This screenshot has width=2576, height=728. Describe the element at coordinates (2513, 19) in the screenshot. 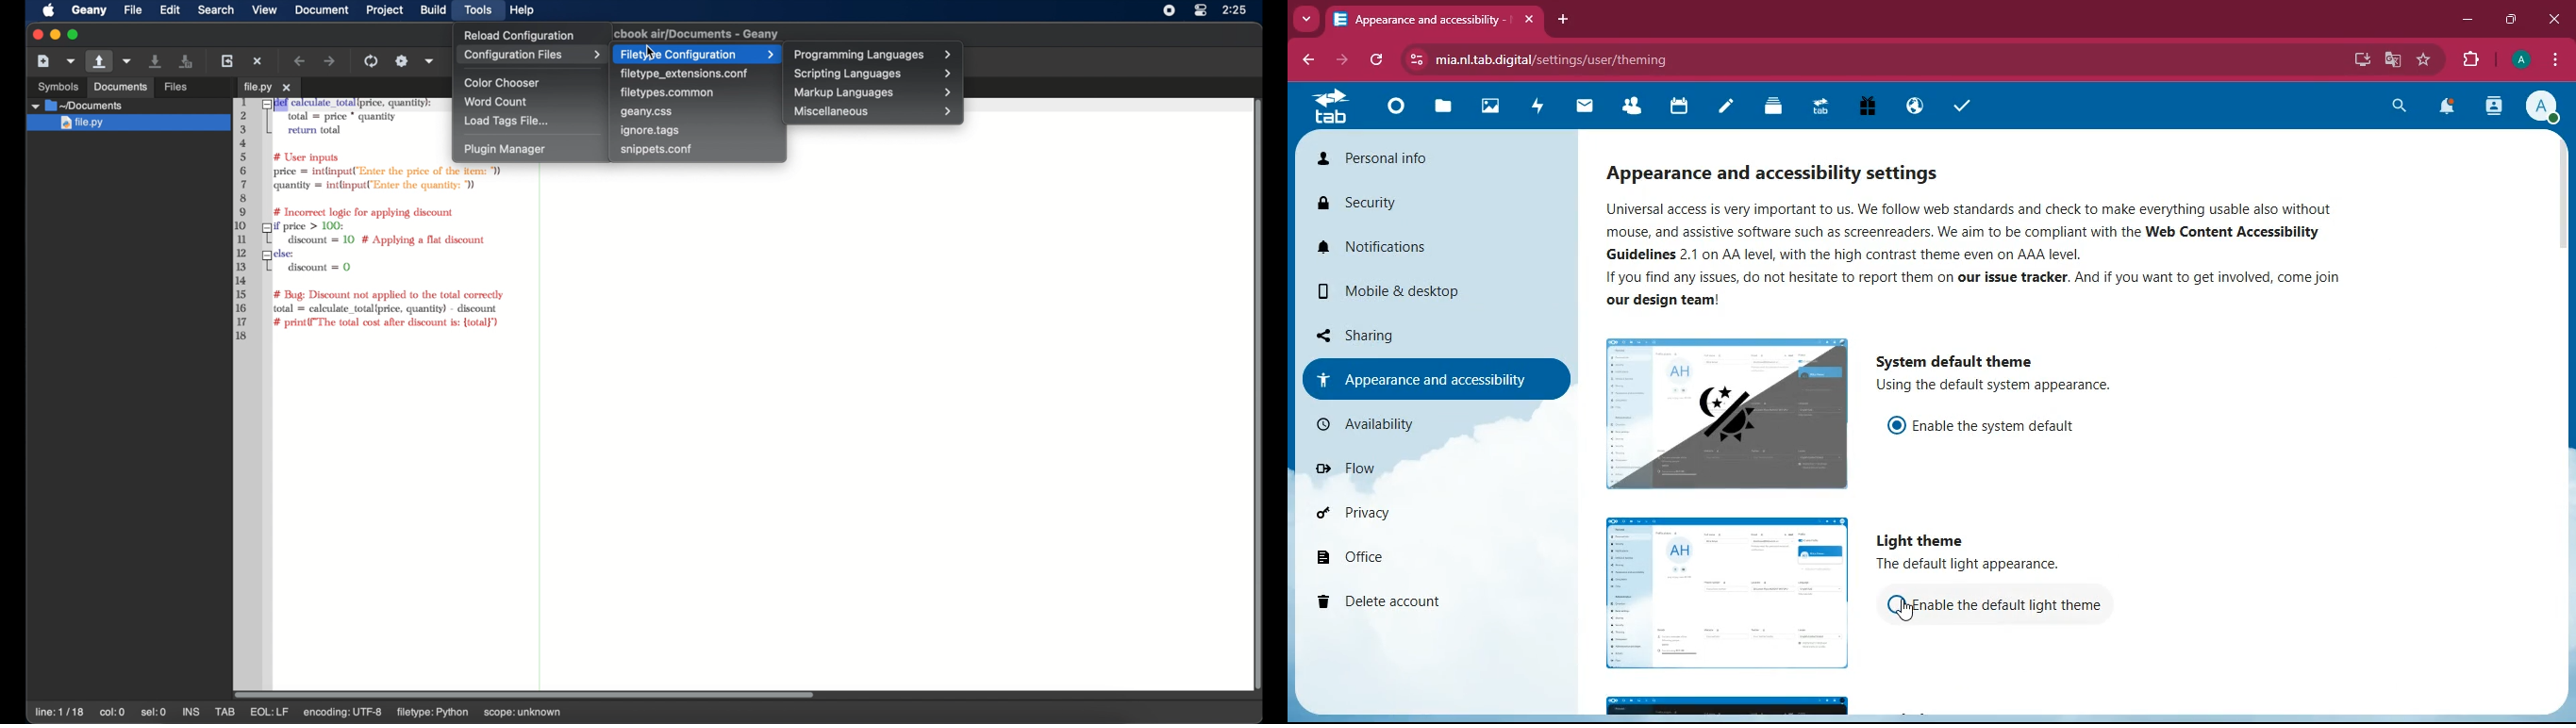

I see `maximize` at that location.